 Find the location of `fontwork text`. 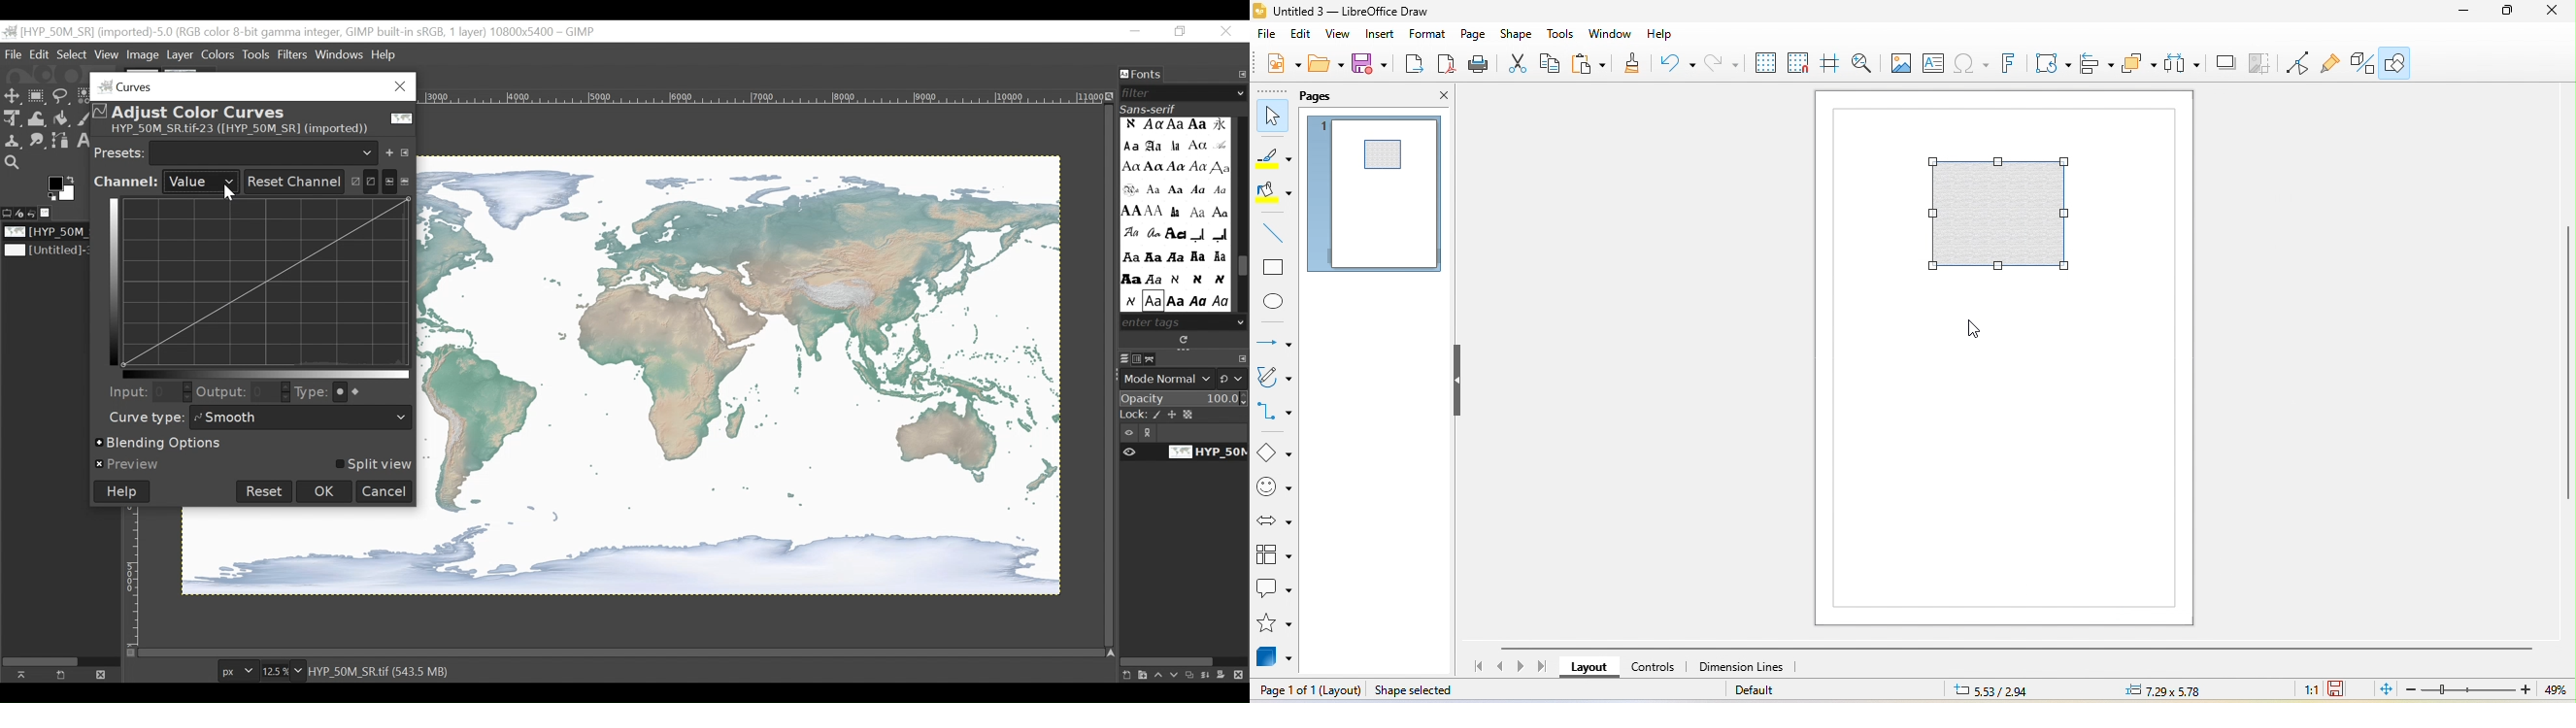

fontwork text is located at coordinates (2012, 64).